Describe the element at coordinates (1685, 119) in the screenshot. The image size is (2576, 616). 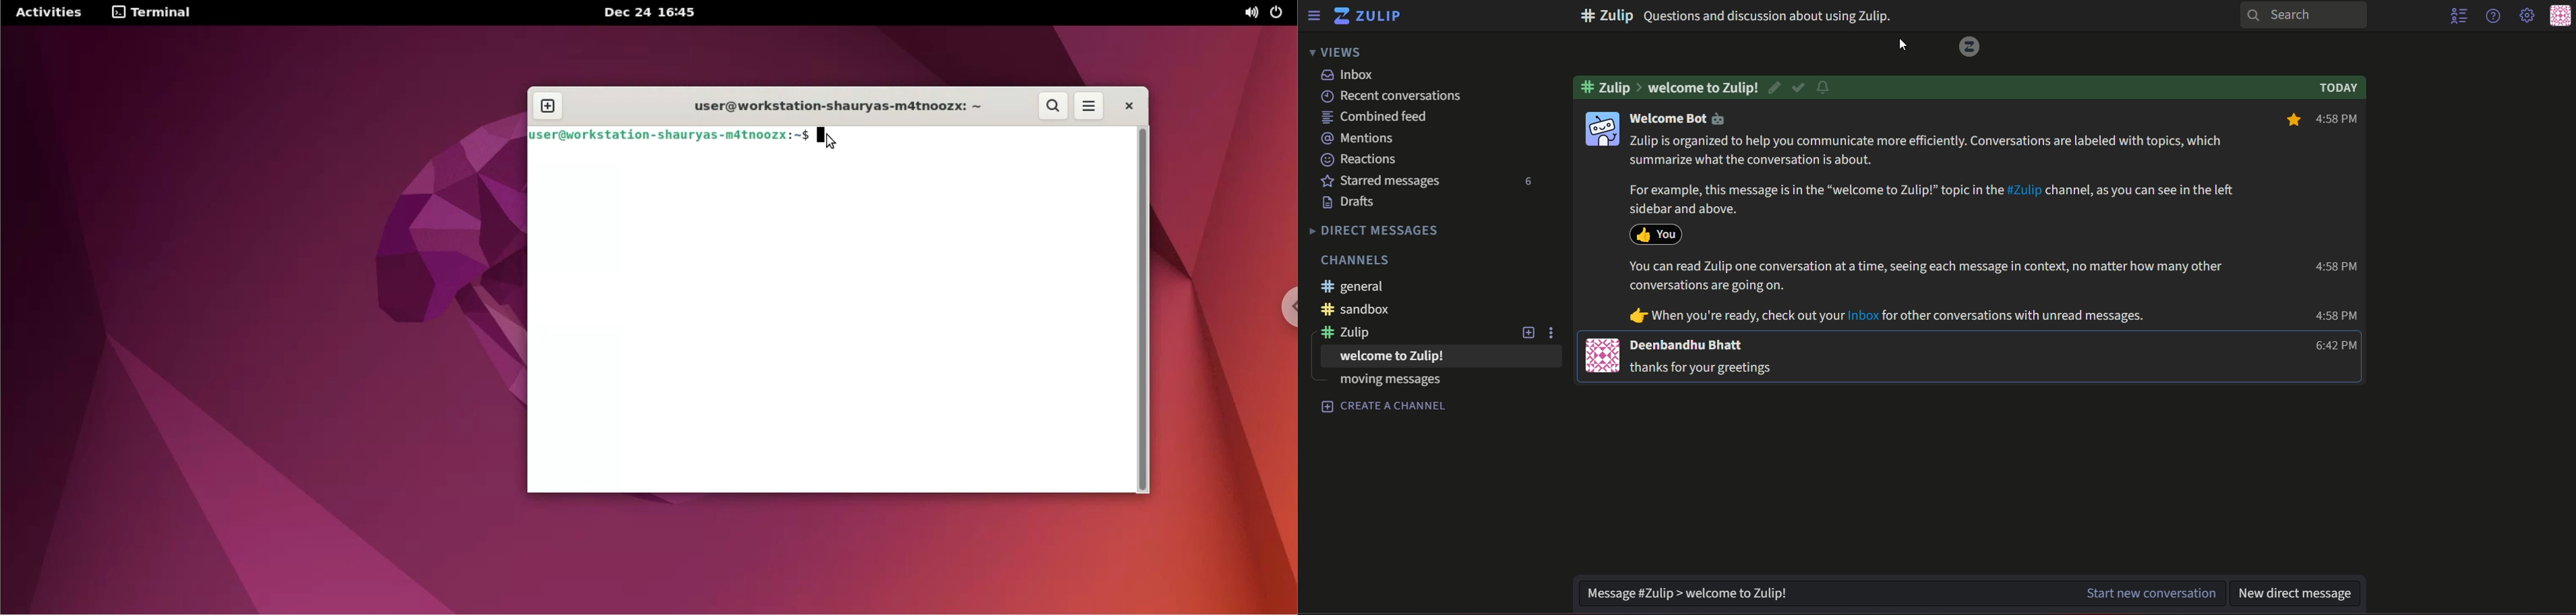
I see `Welcome bot` at that location.